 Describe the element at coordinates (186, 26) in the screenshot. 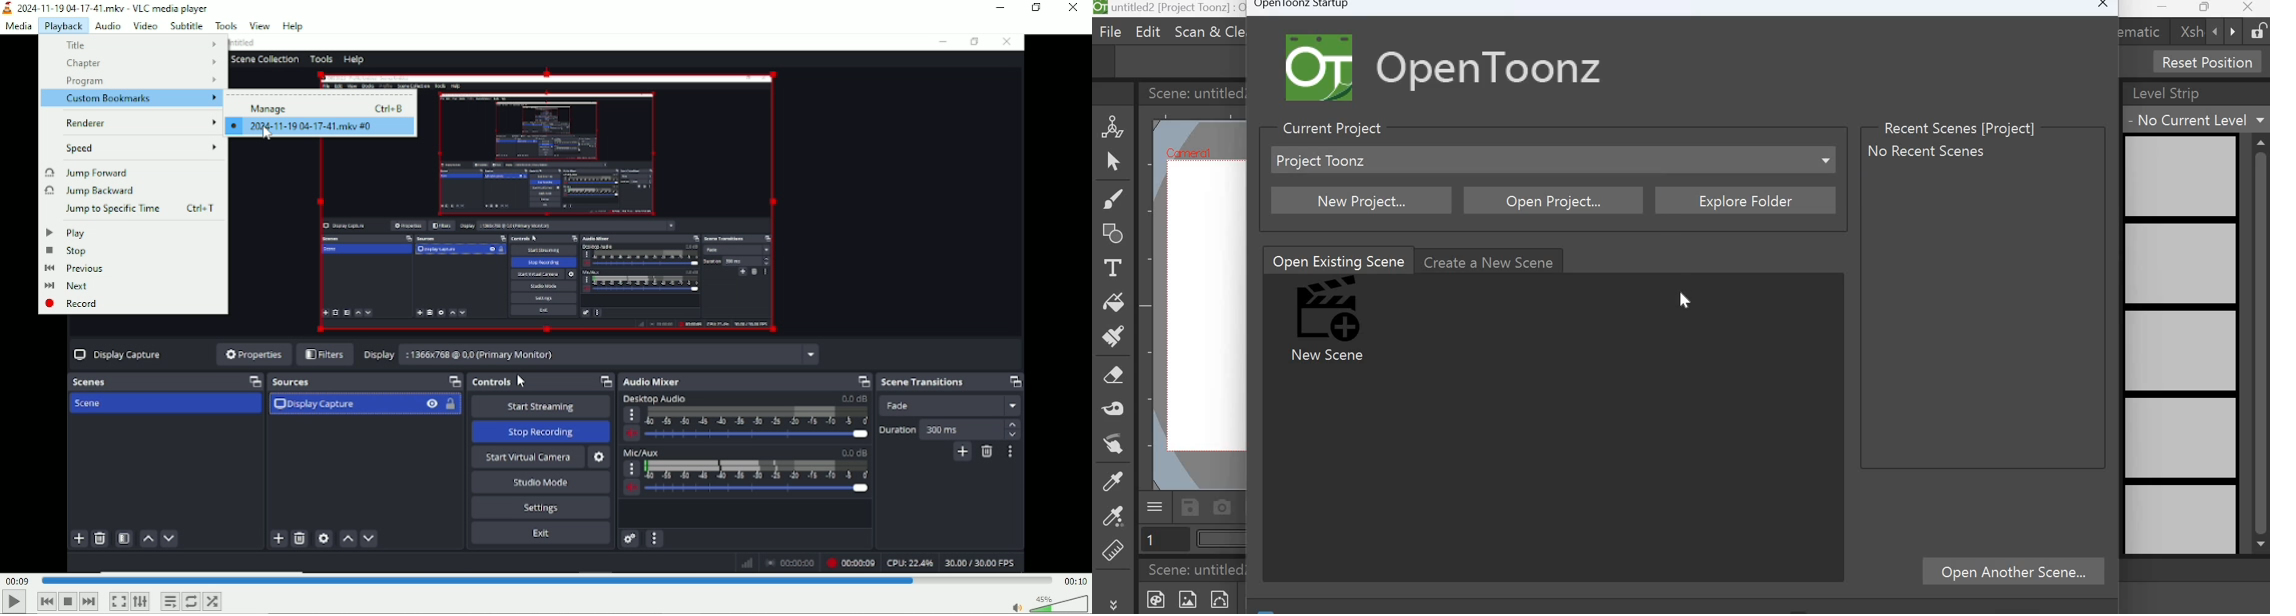

I see `Subtitle` at that location.